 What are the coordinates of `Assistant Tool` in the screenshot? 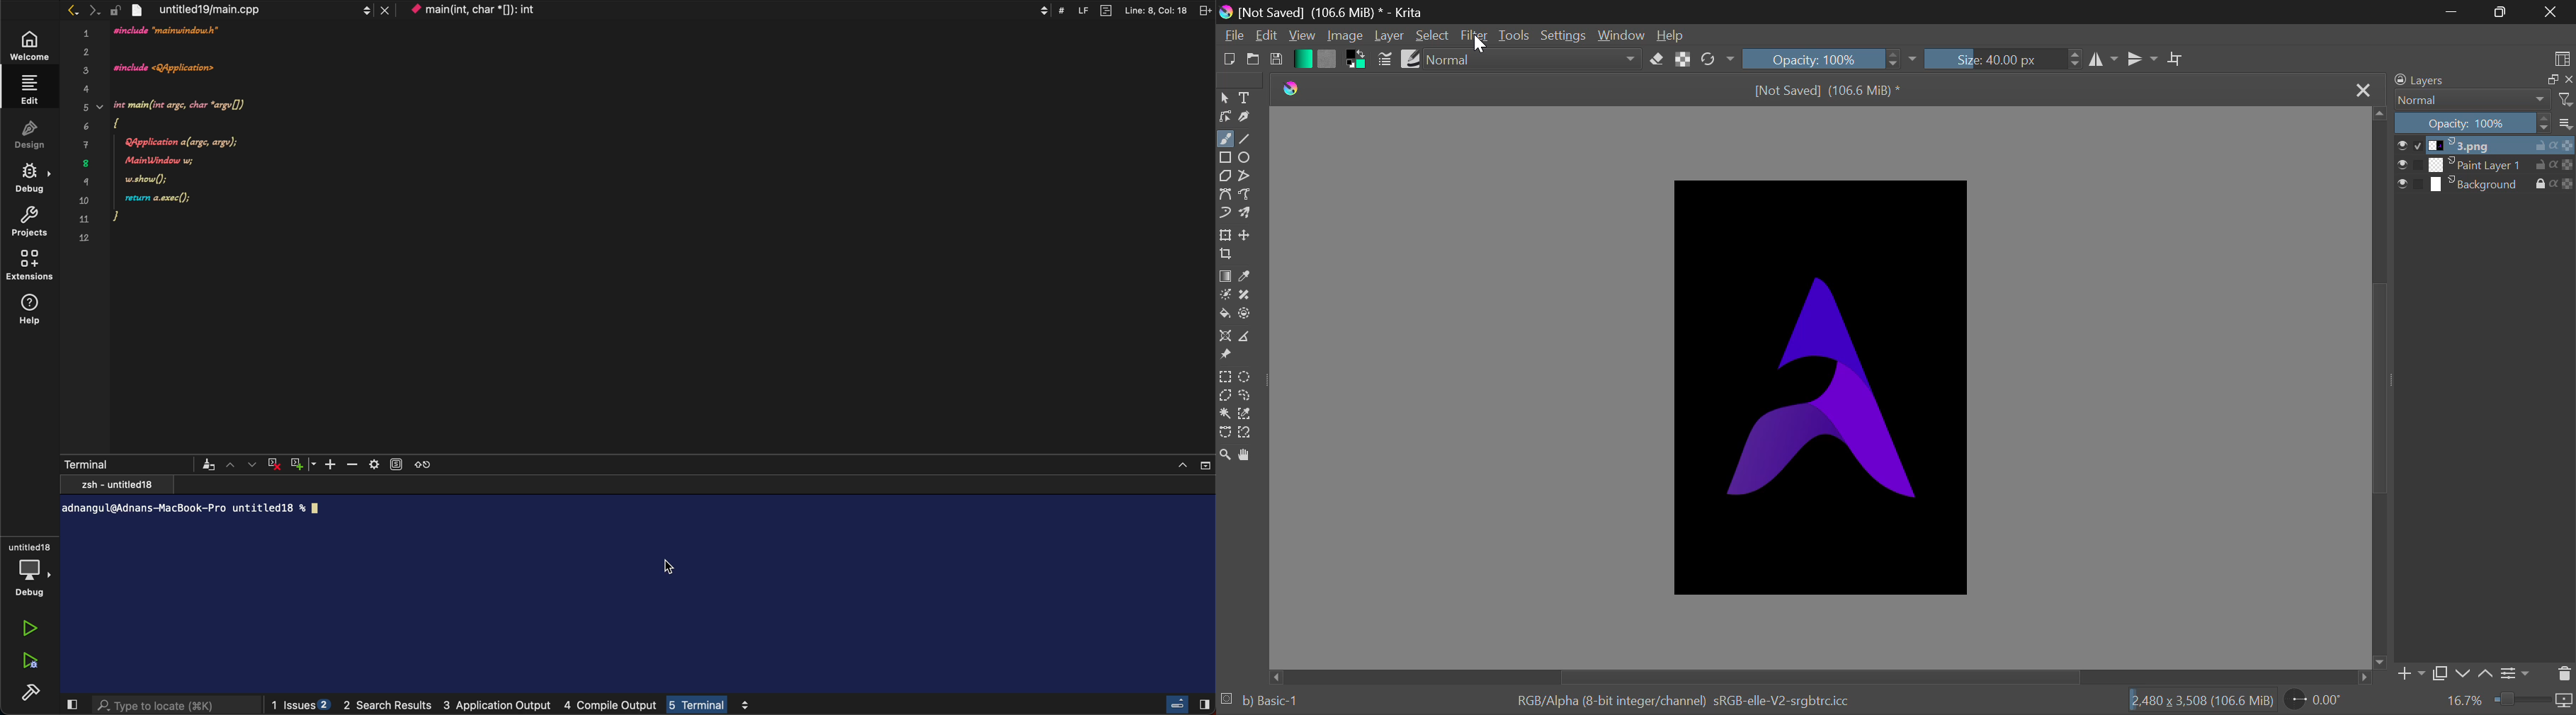 It's located at (1225, 337).